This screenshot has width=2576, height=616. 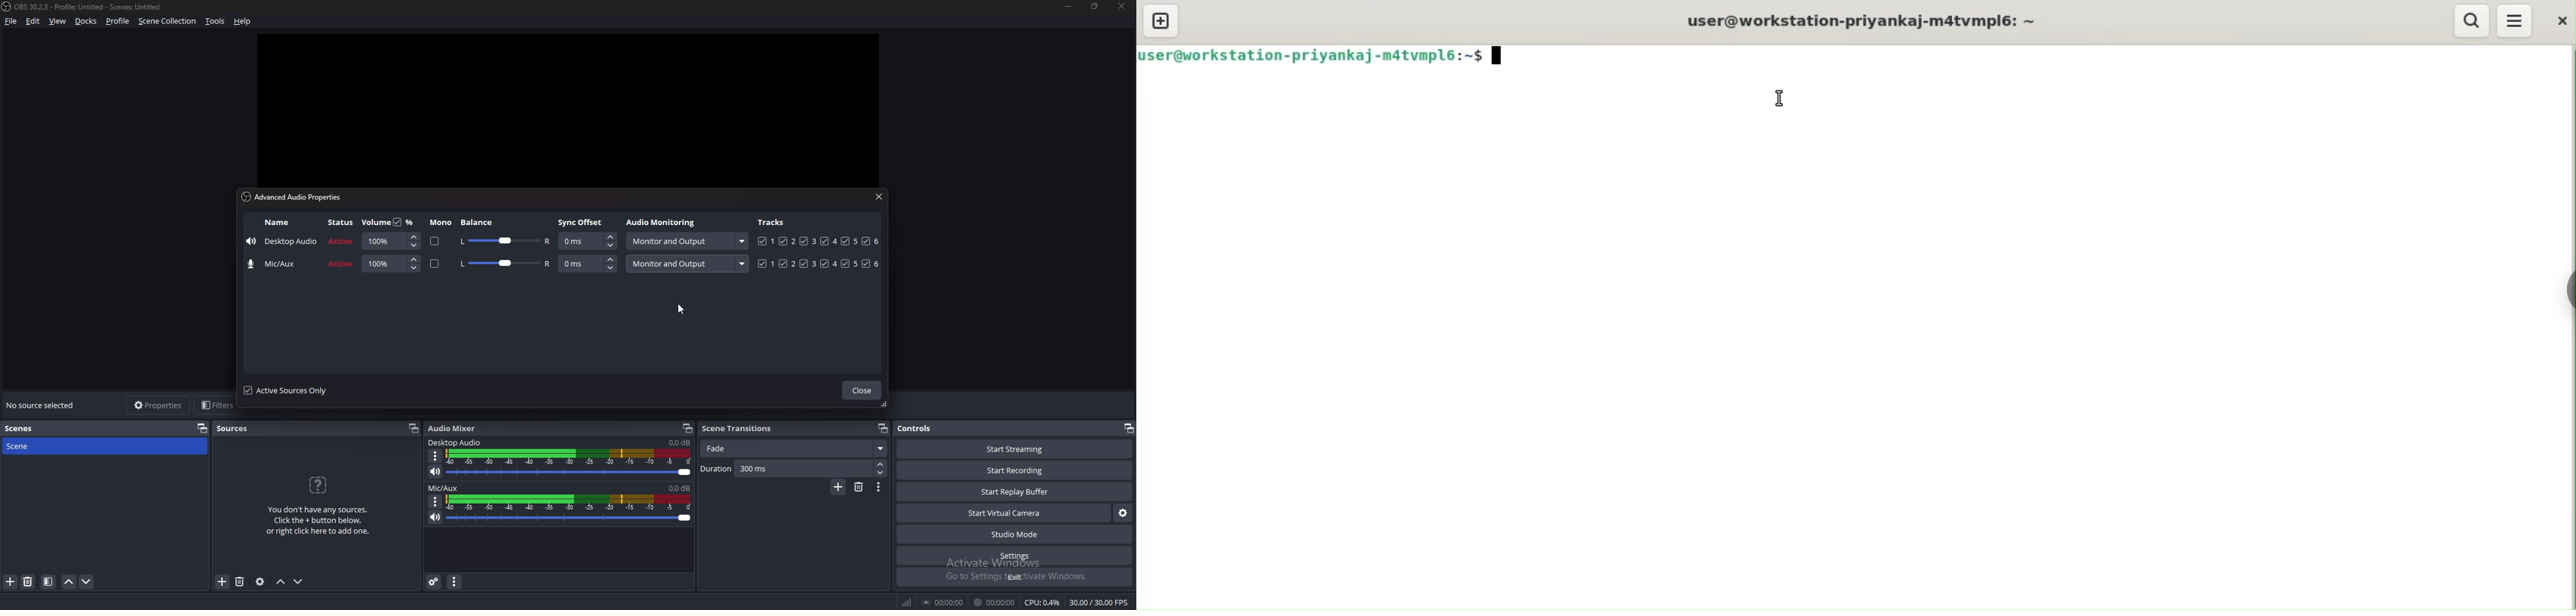 I want to click on resize, so click(x=1095, y=6).